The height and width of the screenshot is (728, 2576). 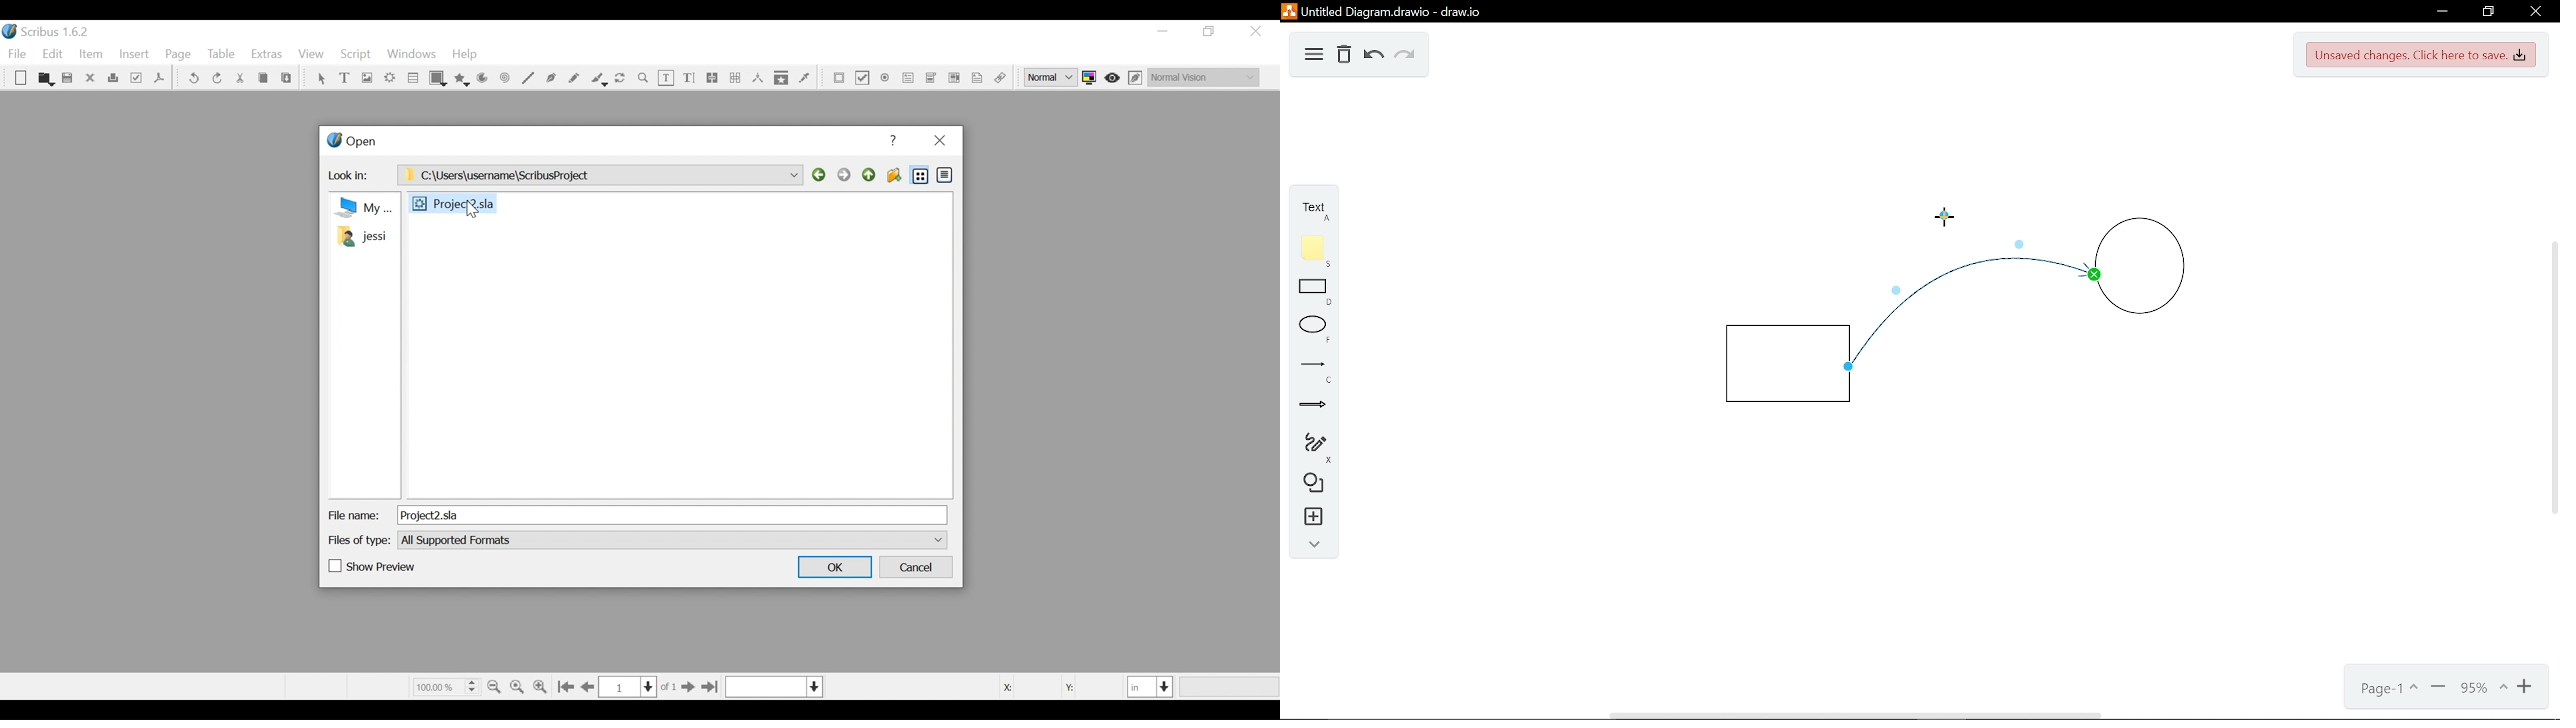 I want to click on File Name Field, so click(x=673, y=515).